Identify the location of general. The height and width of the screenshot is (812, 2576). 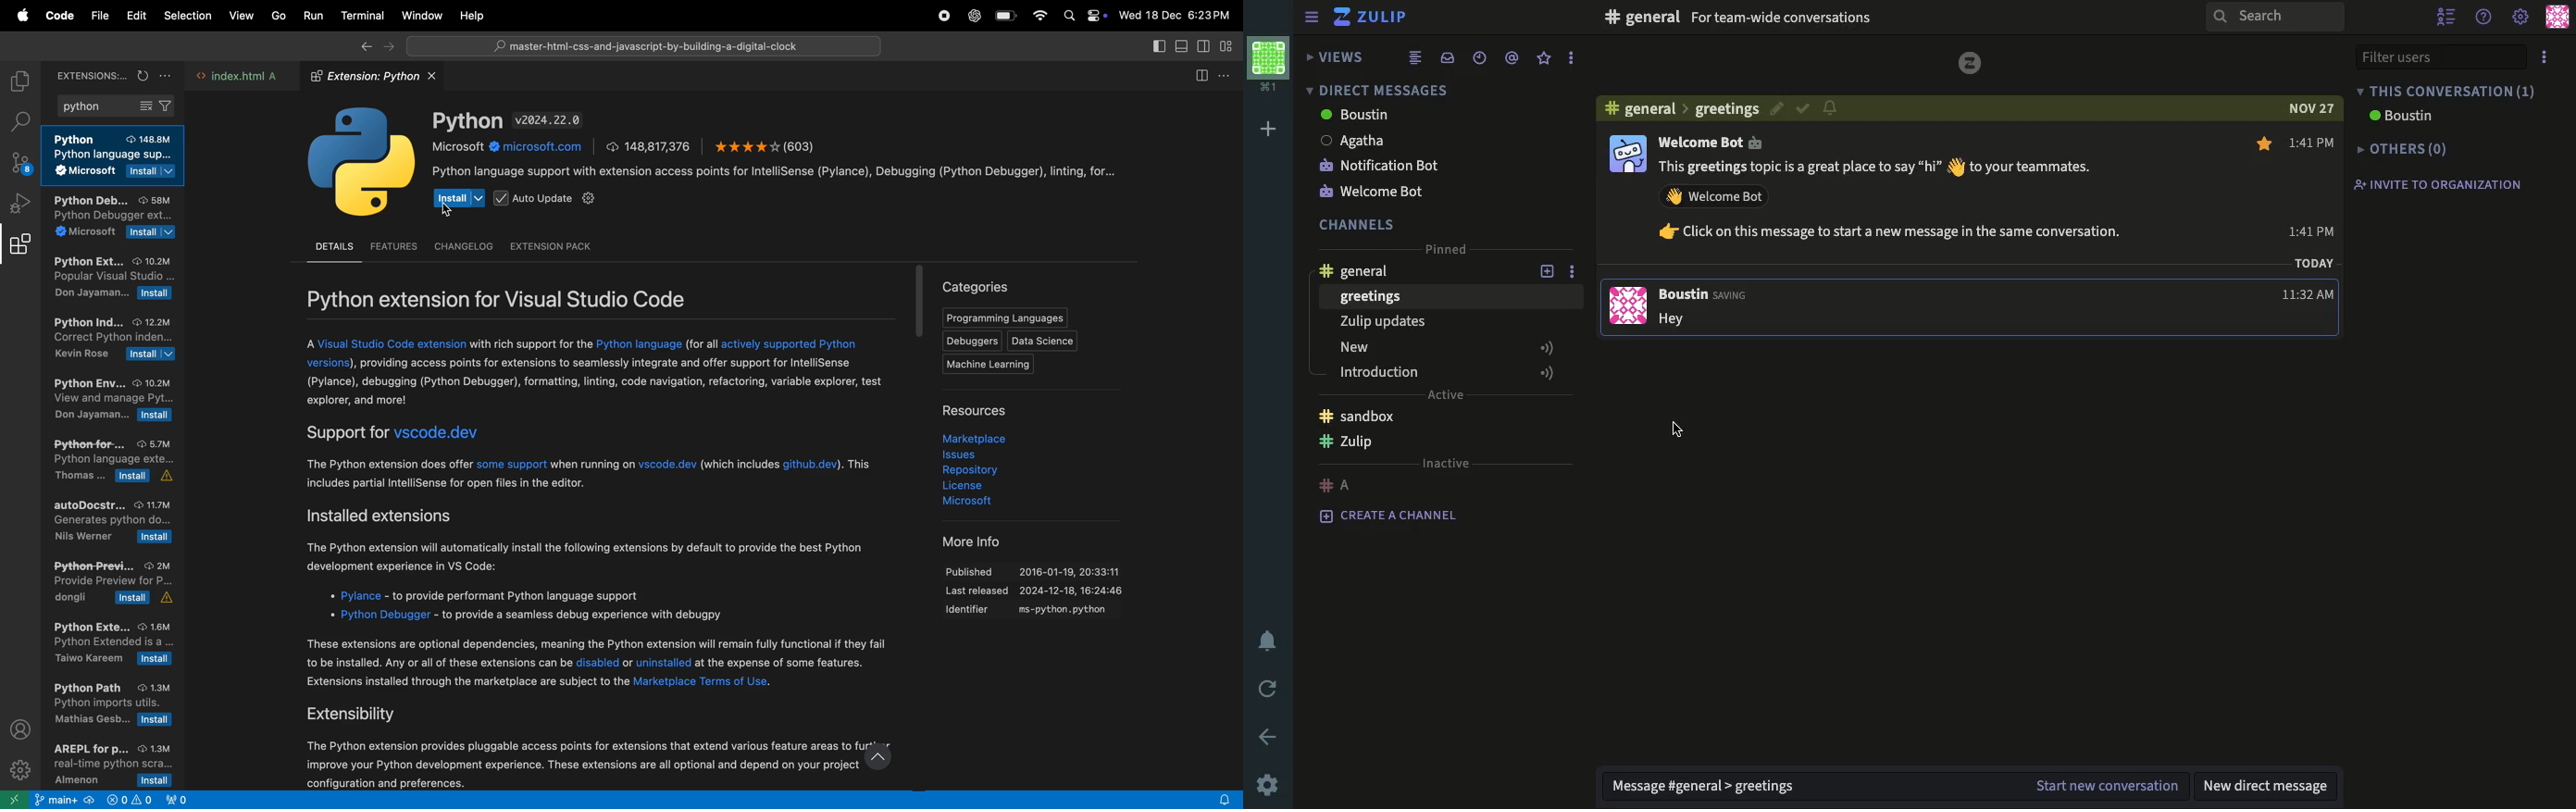
(1675, 107).